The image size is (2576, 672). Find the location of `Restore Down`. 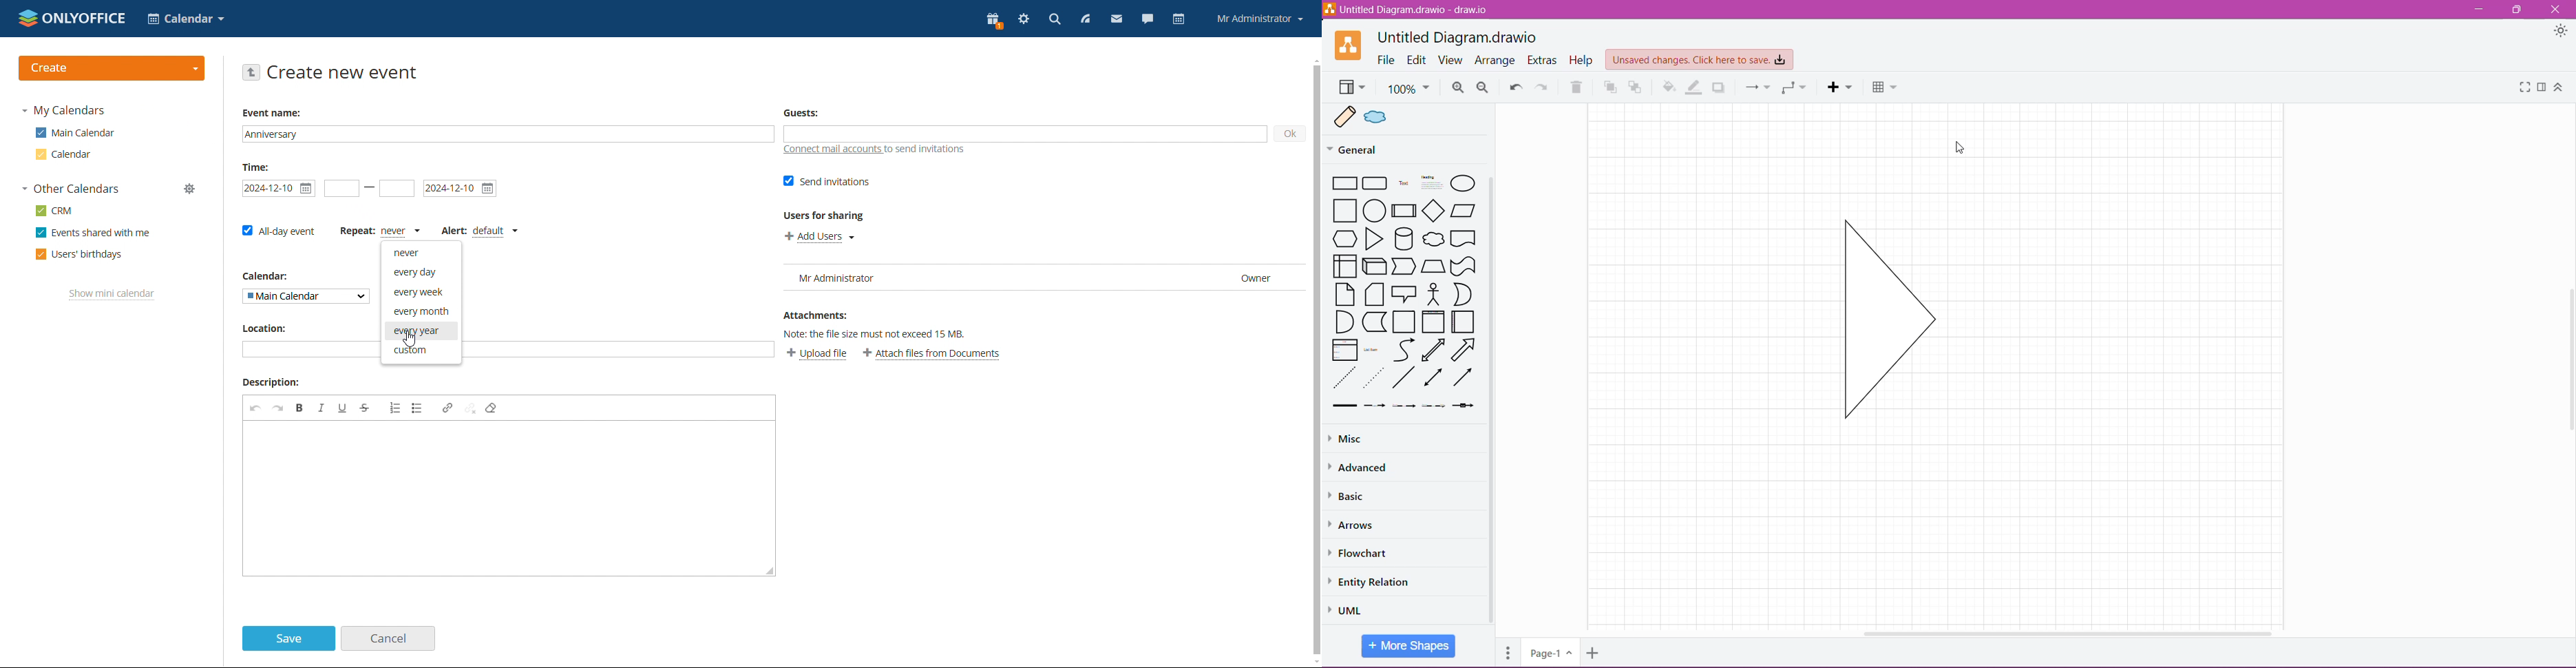

Restore Down is located at coordinates (2519, 9).